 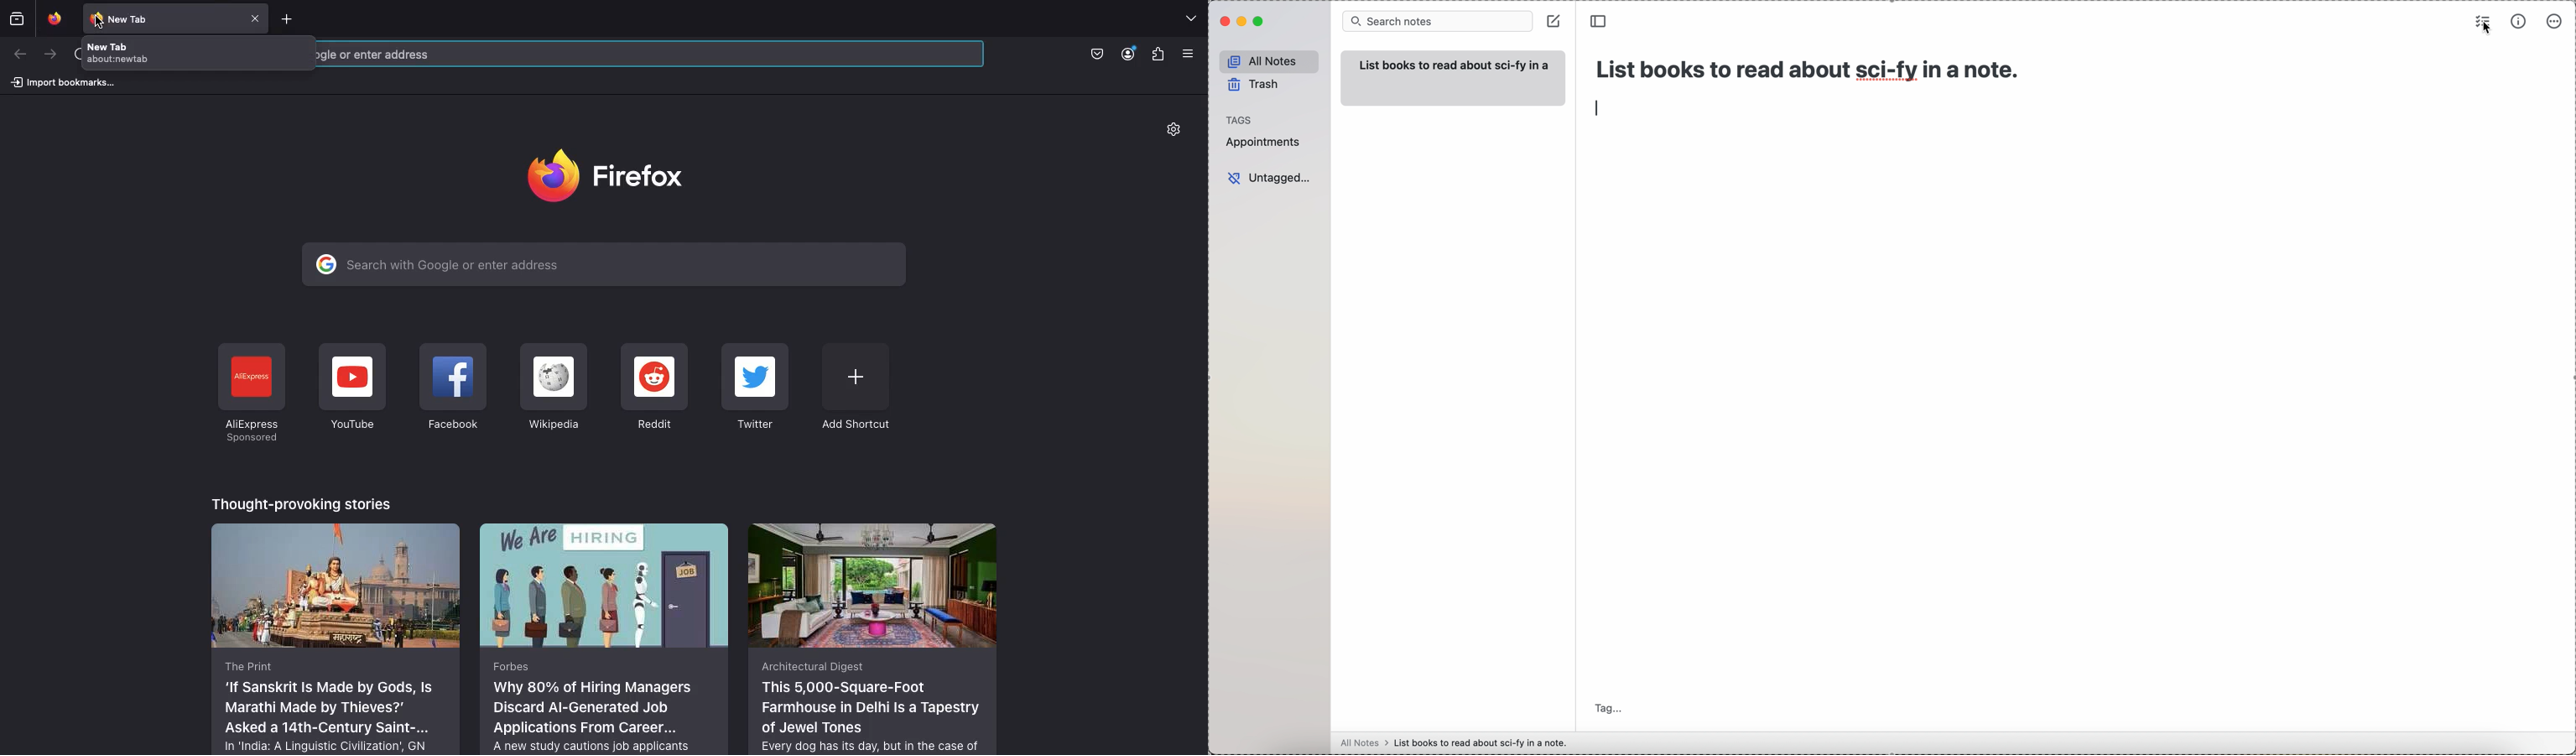 What do you see at coordinates (52, 18) in the screenshot?
I see `tab` at bounding box center [52, 18].